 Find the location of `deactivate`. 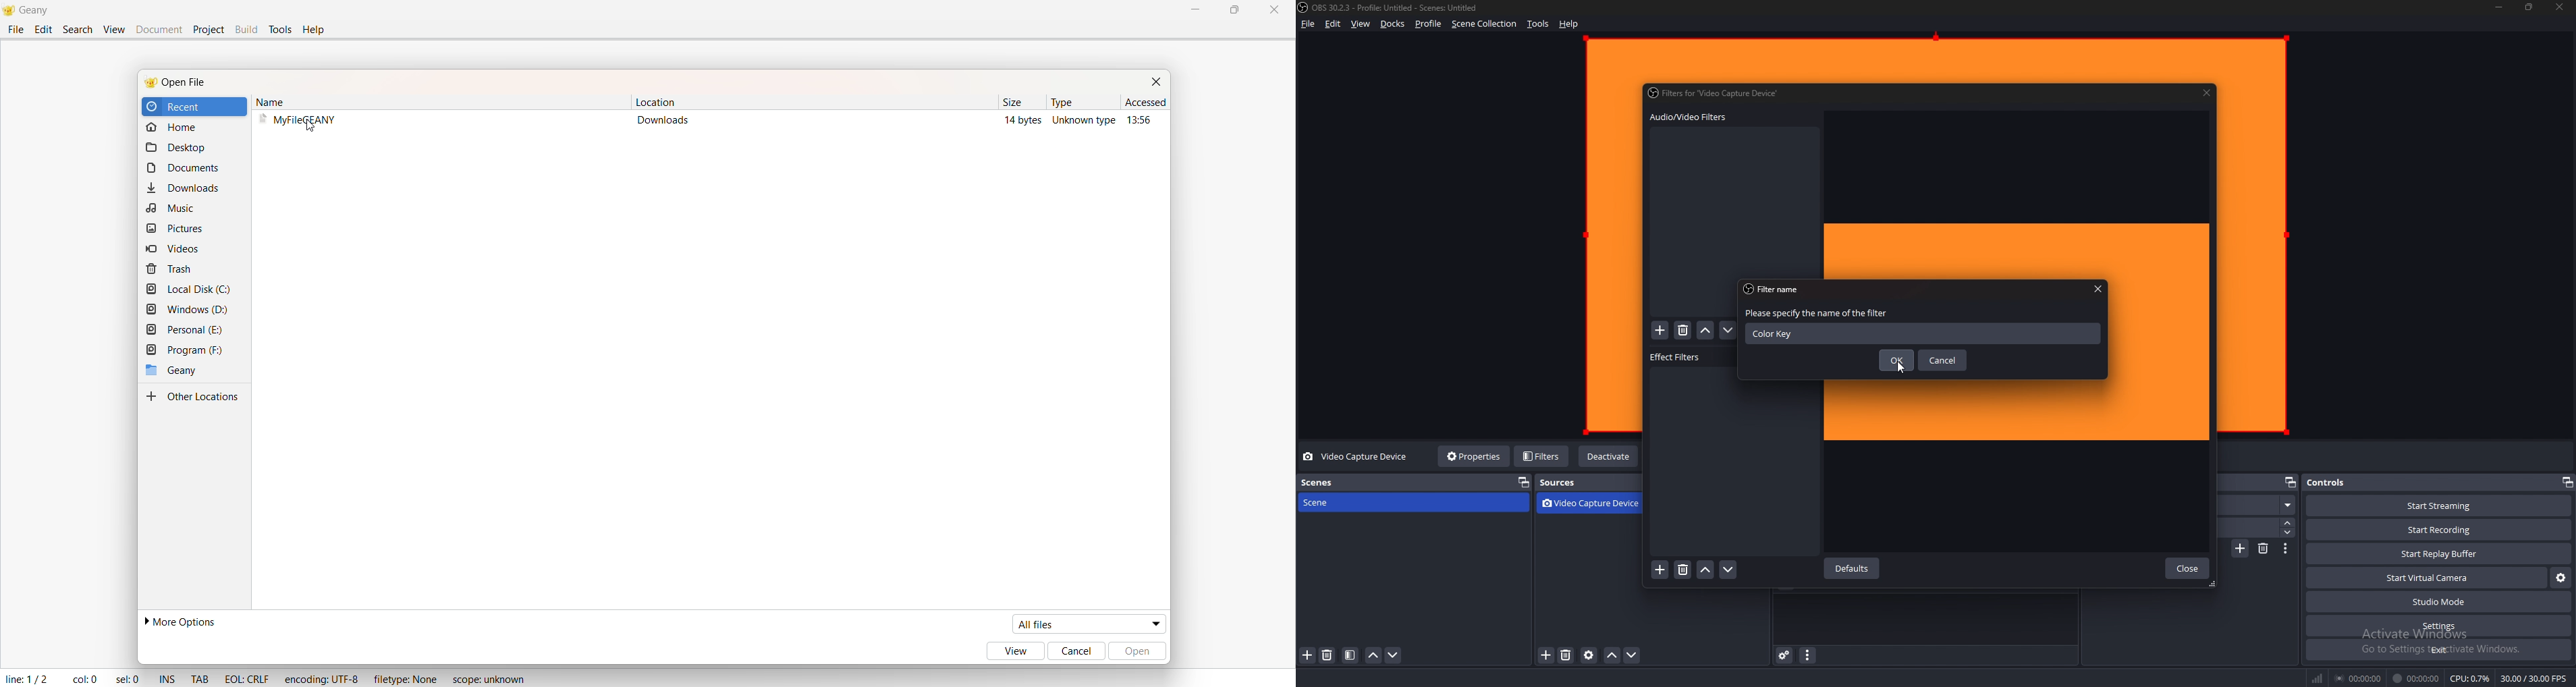

deactivate is located at coordinates (1609, 457).